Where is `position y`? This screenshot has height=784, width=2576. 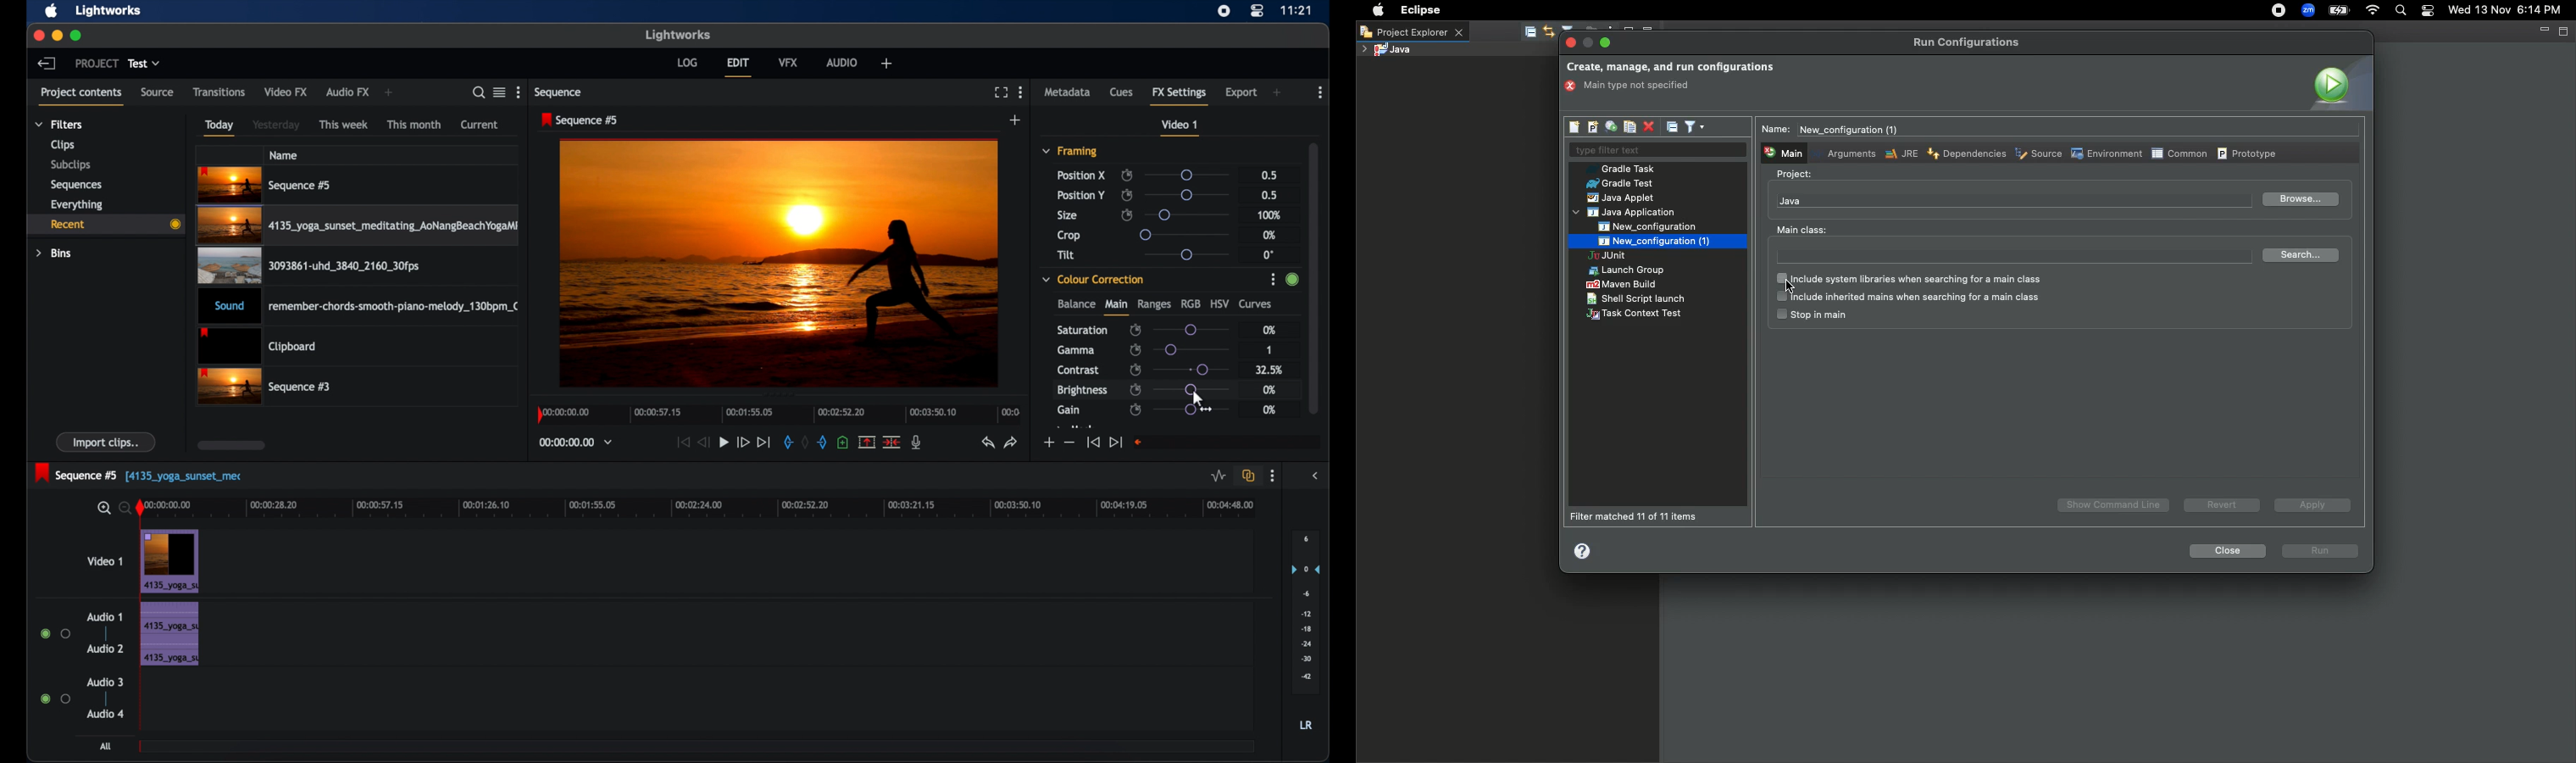 position y is located at coordinates (1080, 195).